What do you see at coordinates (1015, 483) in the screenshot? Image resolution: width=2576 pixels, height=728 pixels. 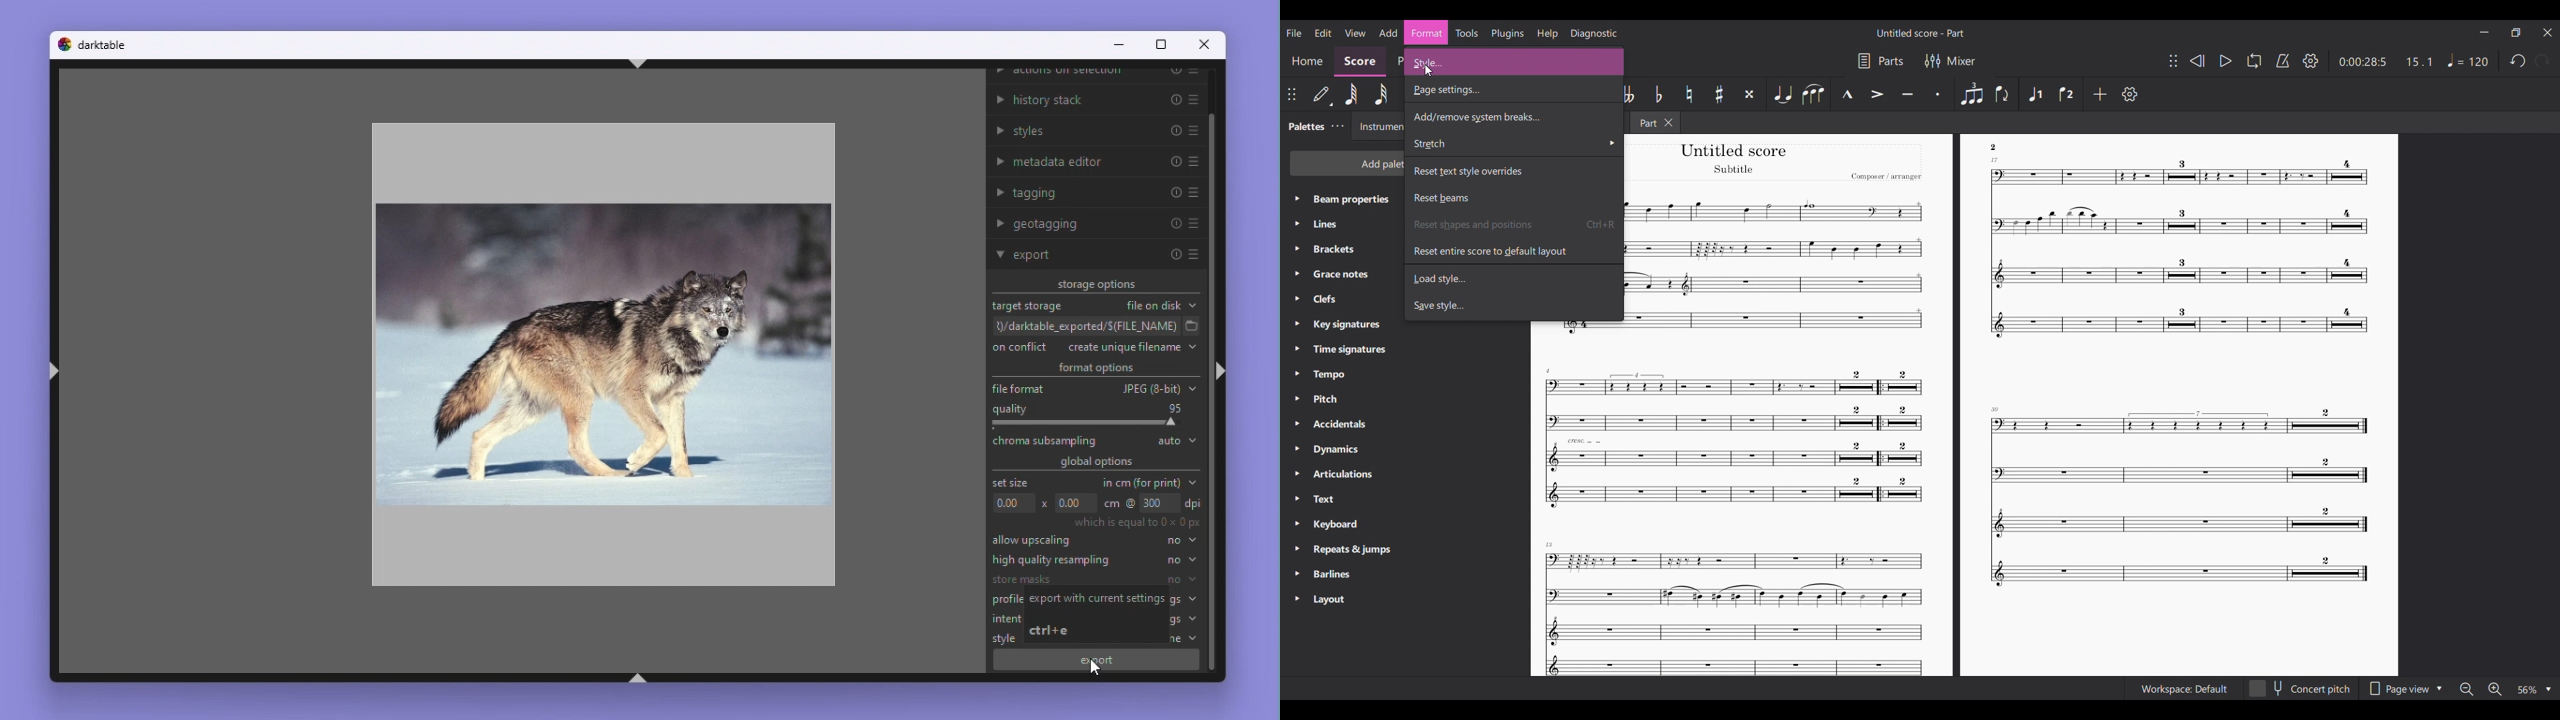 I see `Set size` at bounding box center [1015, 483].